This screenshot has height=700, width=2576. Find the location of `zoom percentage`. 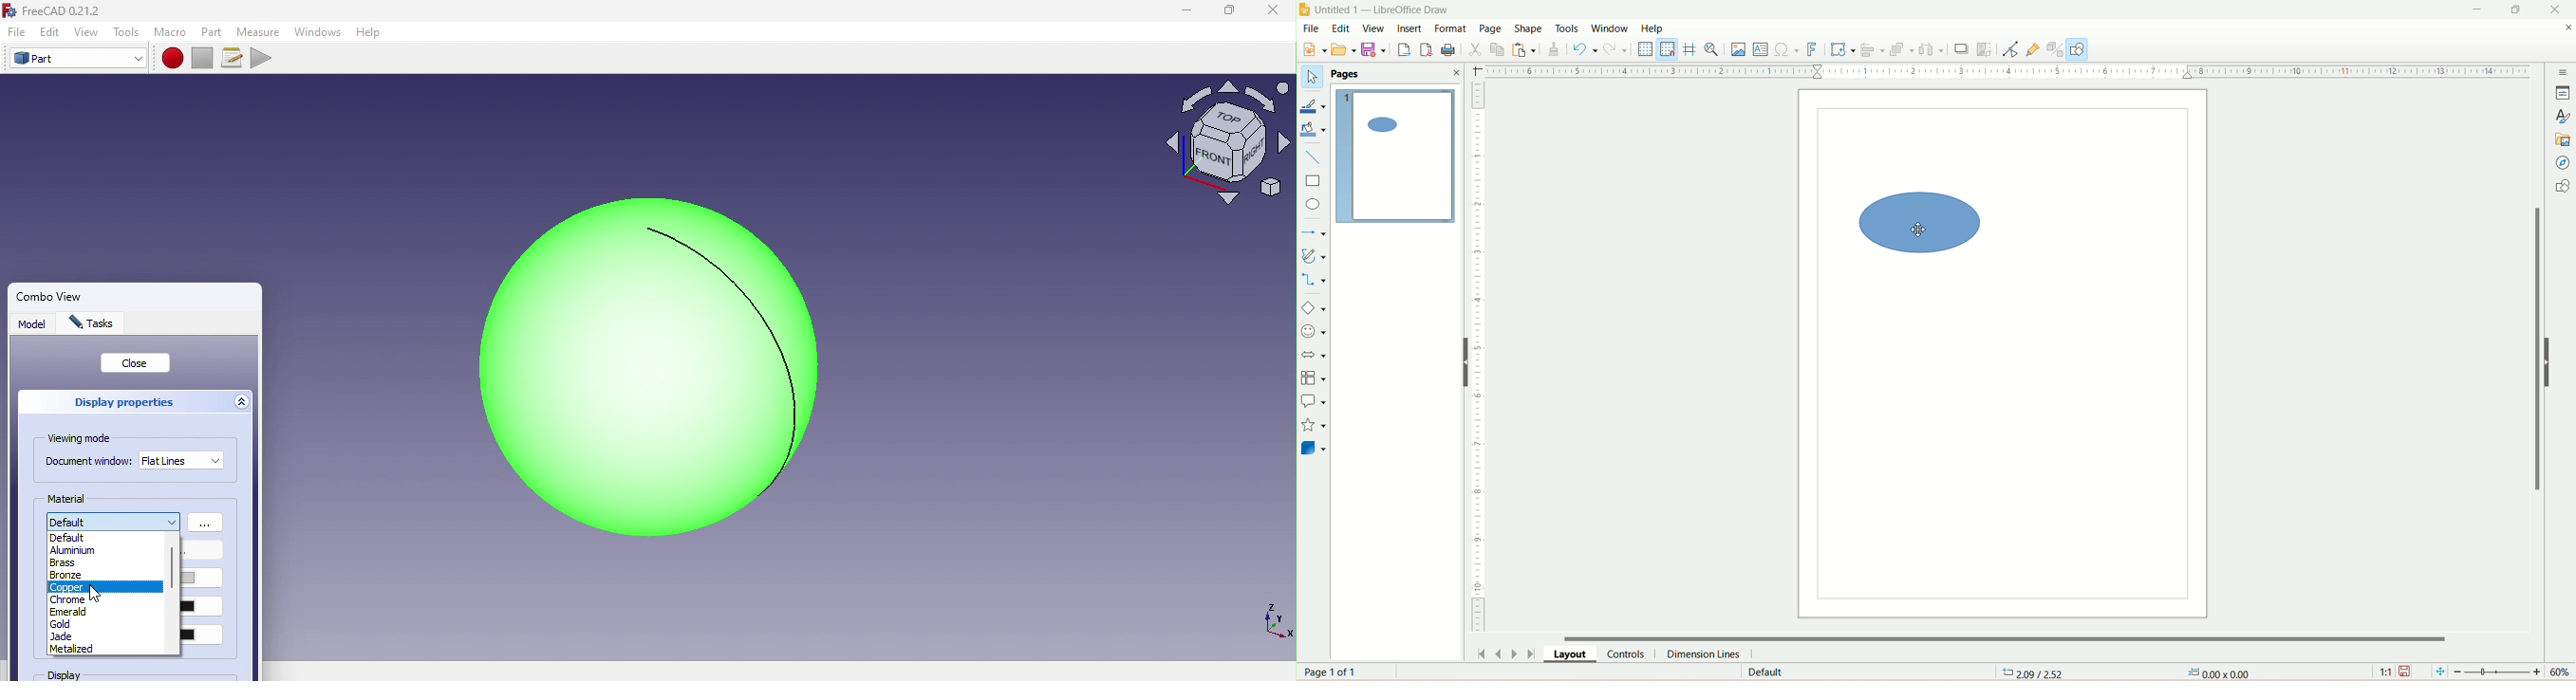

zoom percentage is located at coordinates (2564, 672).